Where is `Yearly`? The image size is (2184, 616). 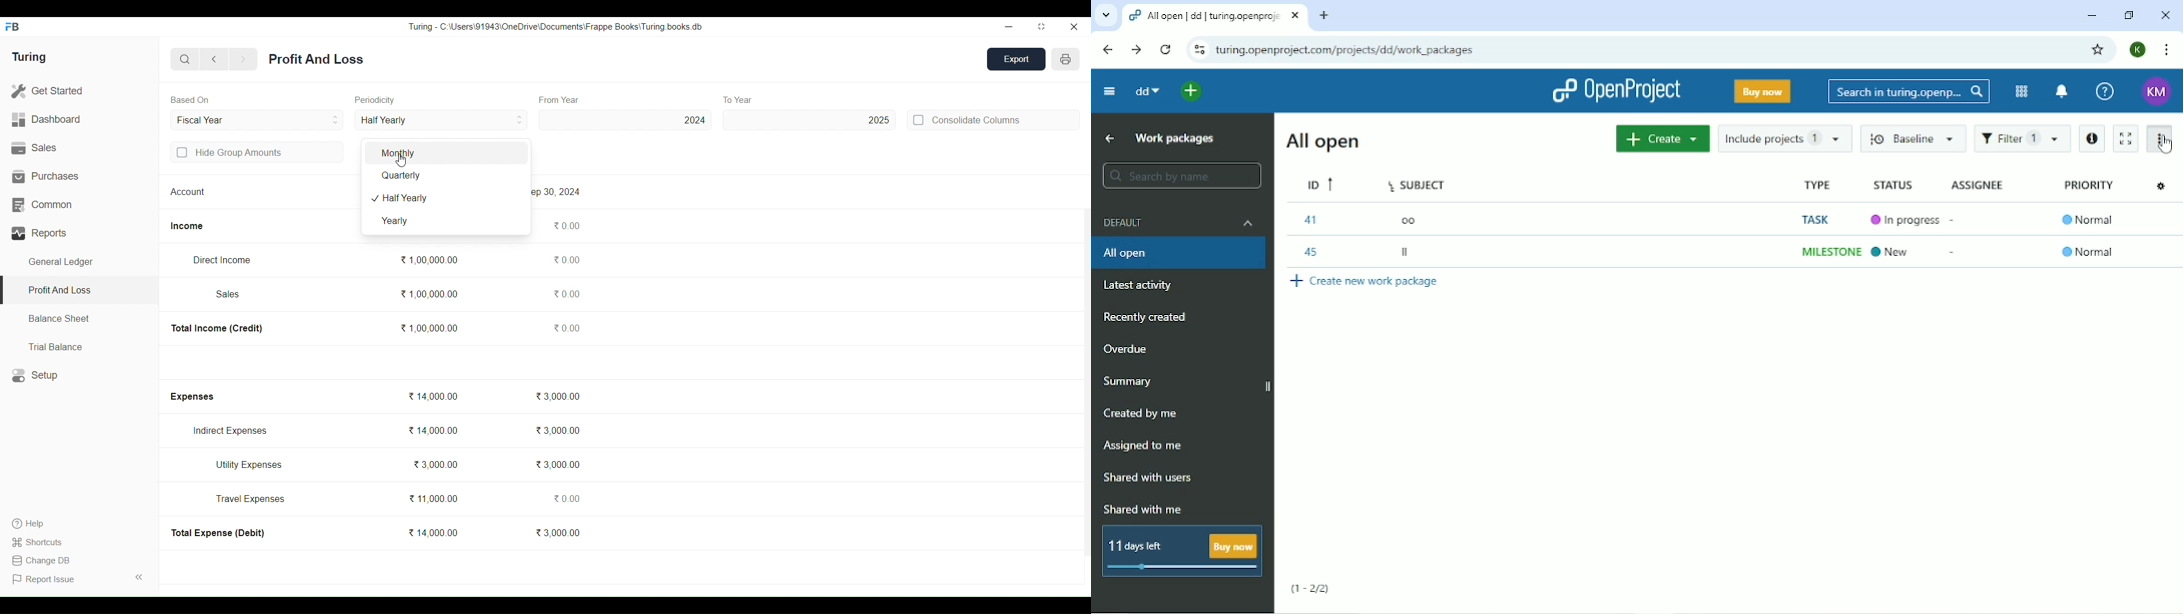
Yearly is located at coordinates (446, 221).